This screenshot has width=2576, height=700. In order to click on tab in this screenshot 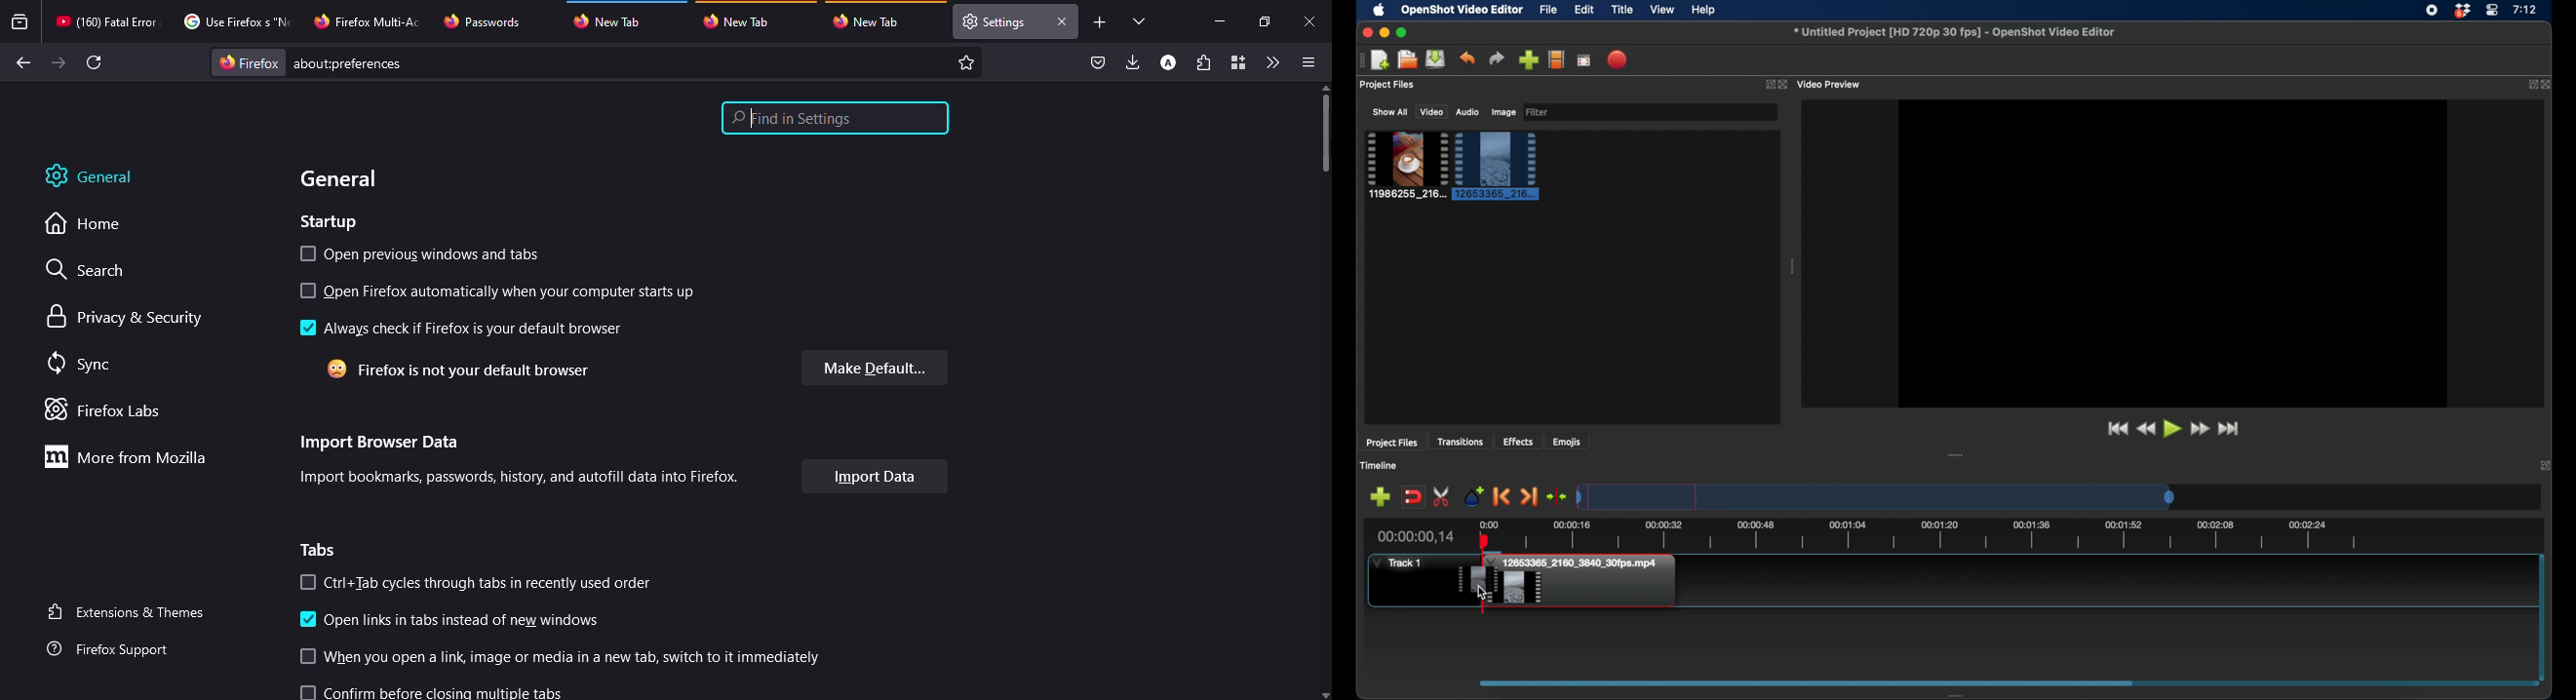, I will do `click(872, 21)`.